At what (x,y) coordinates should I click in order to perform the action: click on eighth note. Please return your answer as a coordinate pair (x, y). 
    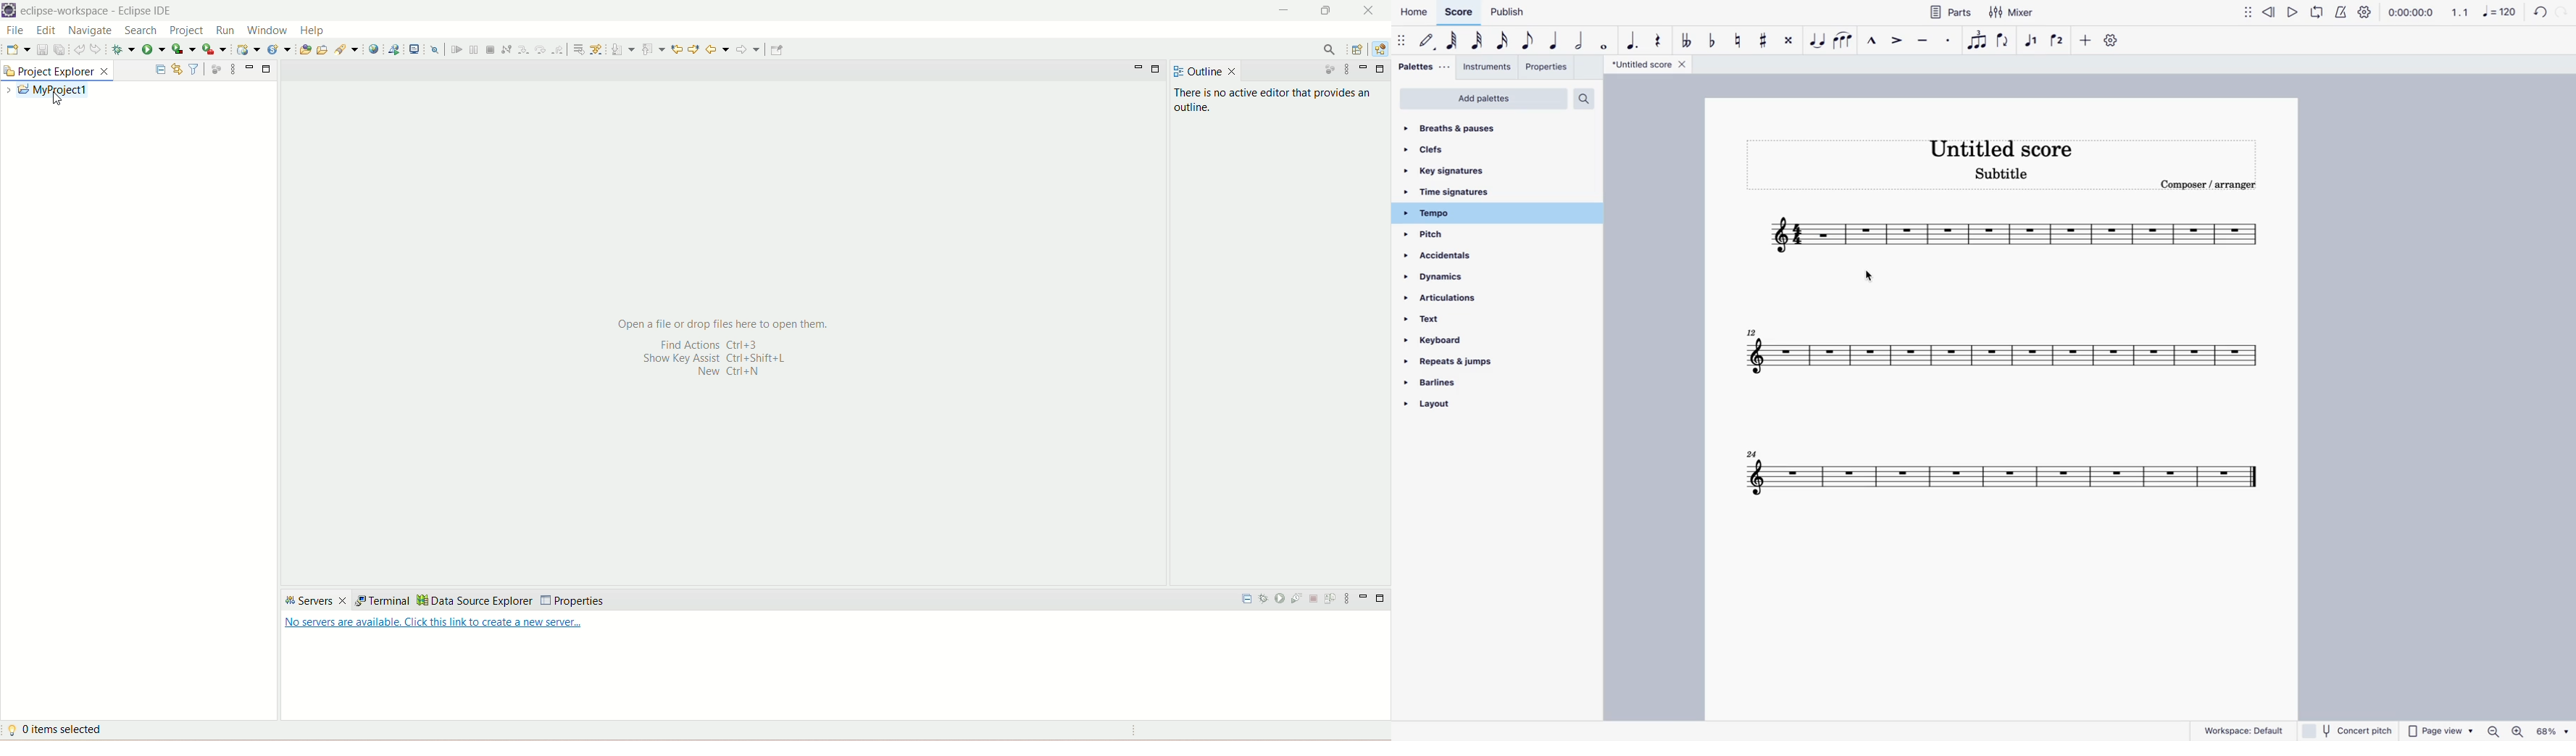
    Looking at the image, I should click on (1529, 40).